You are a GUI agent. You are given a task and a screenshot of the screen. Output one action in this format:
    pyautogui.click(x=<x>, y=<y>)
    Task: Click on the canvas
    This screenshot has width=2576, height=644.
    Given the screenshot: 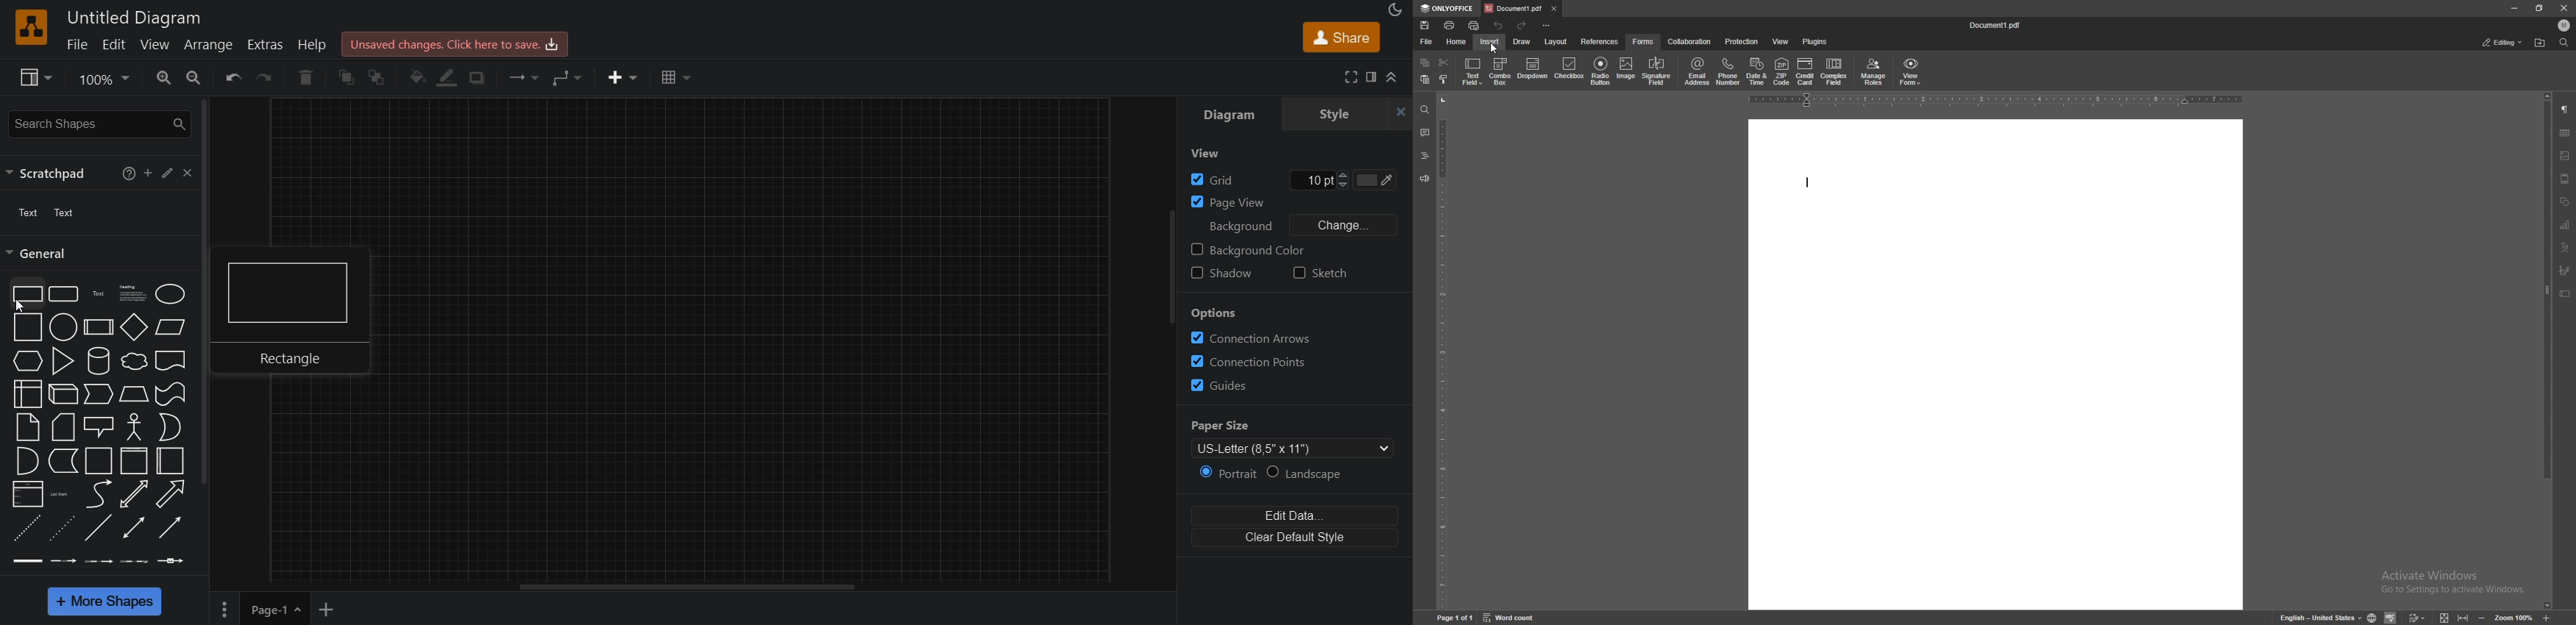 What is the action you would take?
    pyautogui.click(x=786, y=344)
    